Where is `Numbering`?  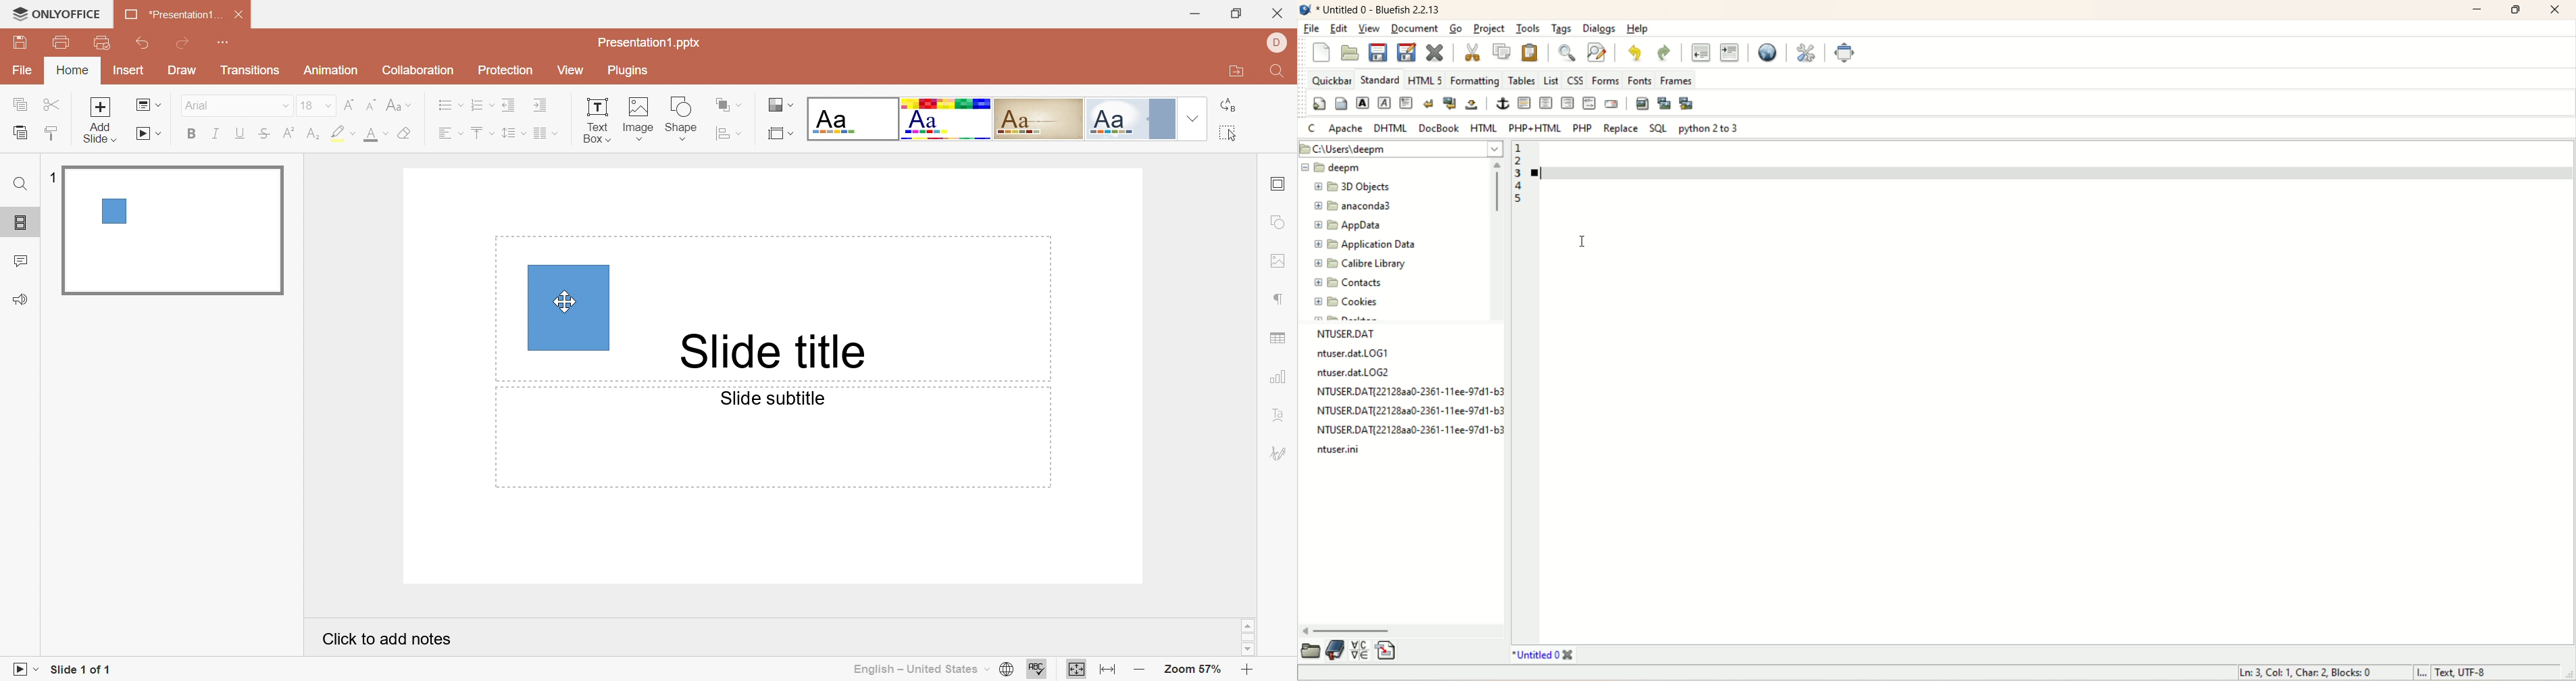
Numbering is located at coordinates (484, 107).